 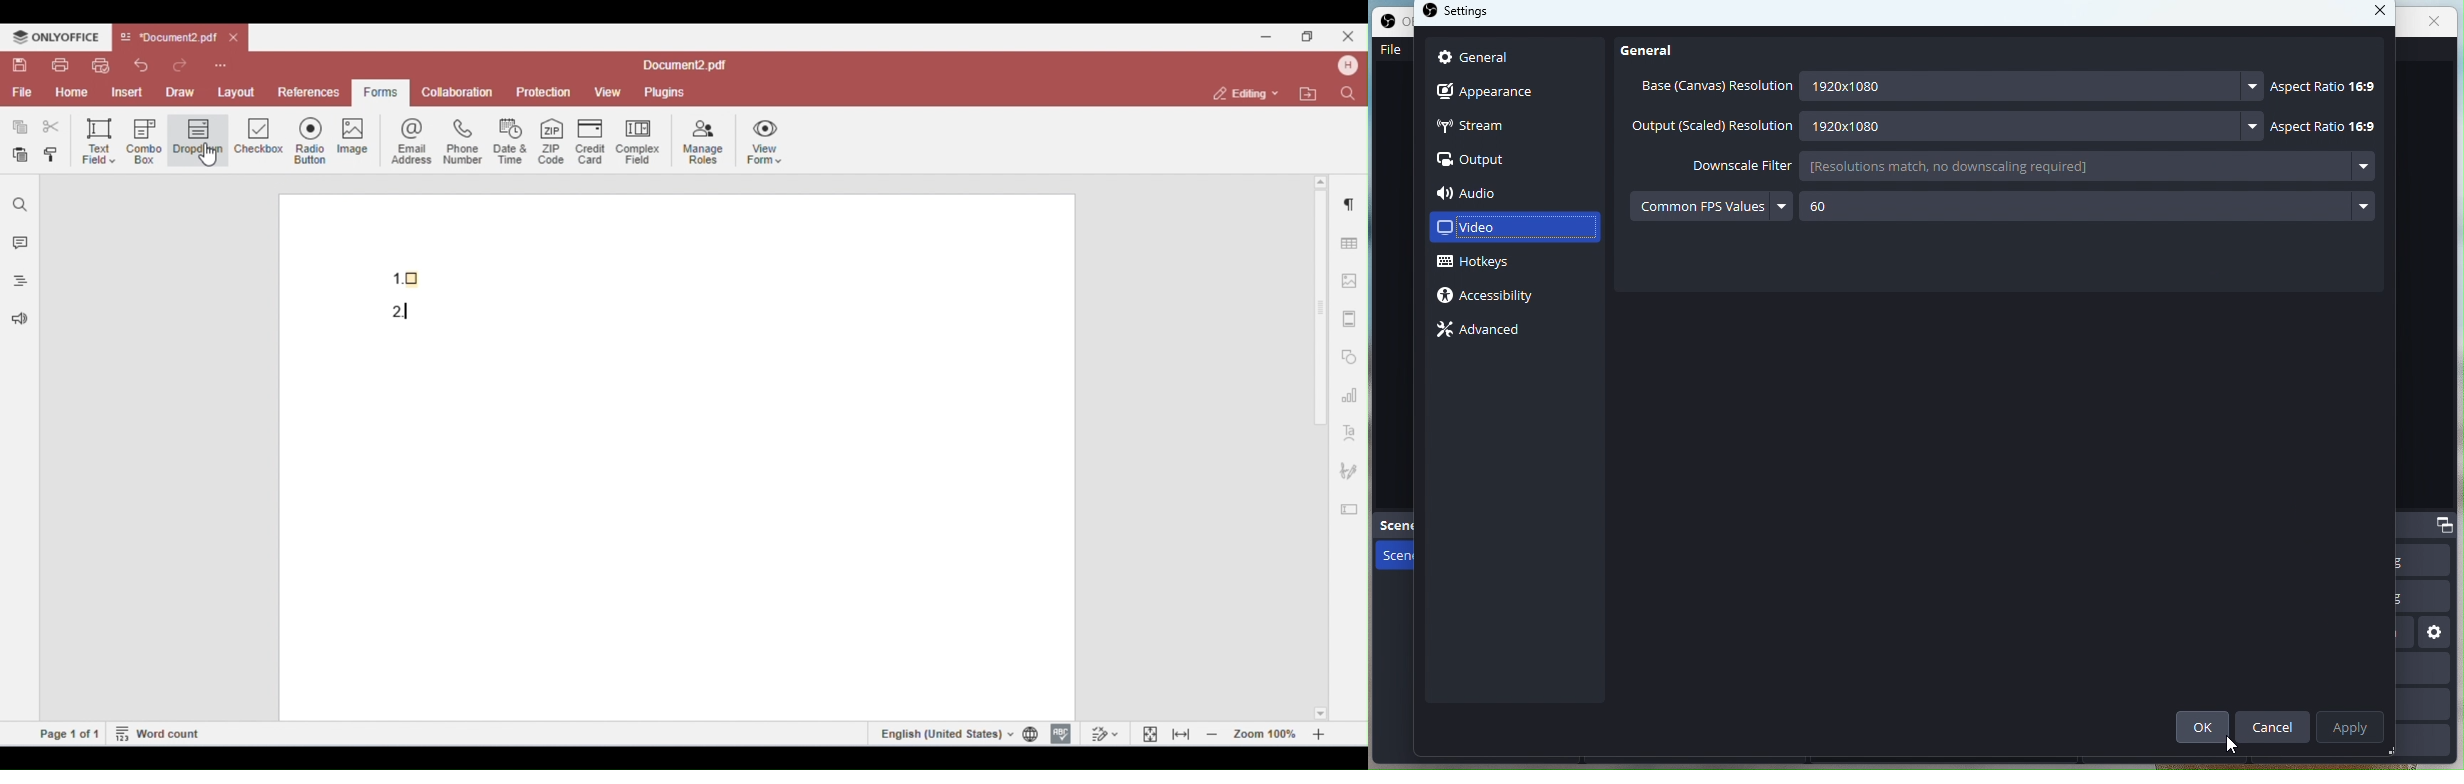 What do you see at coordinates (1780, 205) in the screenshot?
I see `more options` at bounding box center [1780, 205].